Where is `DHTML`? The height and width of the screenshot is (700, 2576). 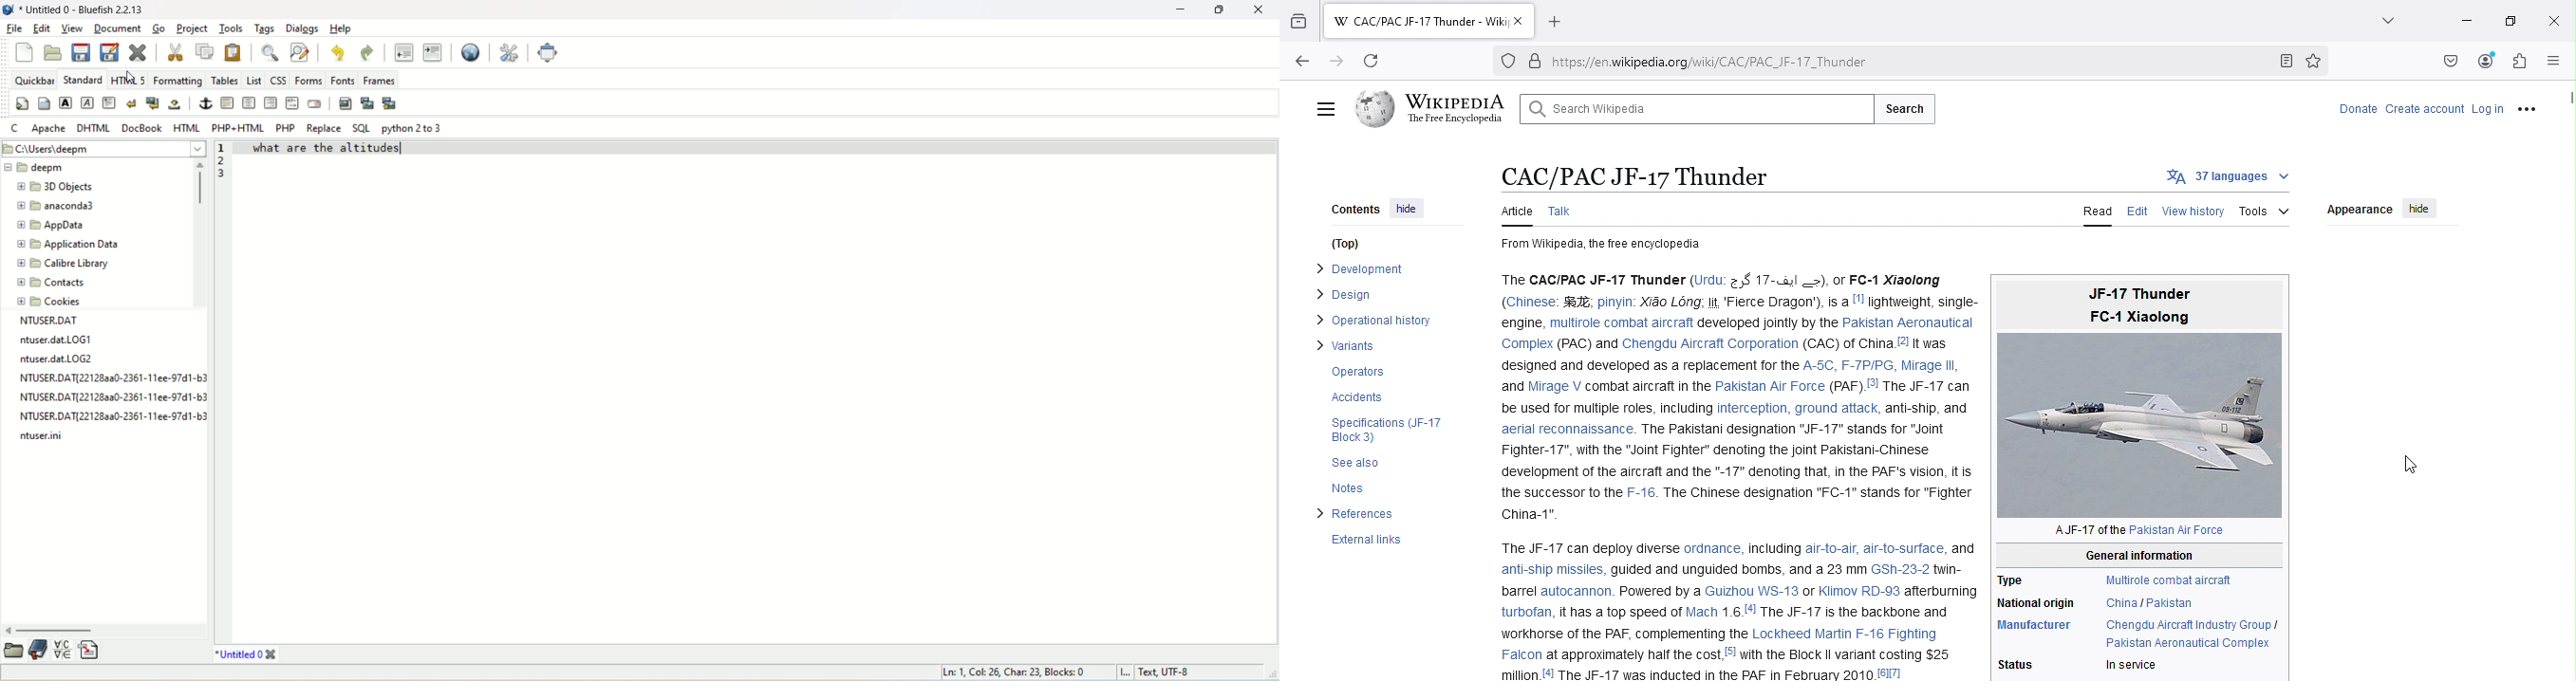 DHTML is located at coordinates (95, 127).